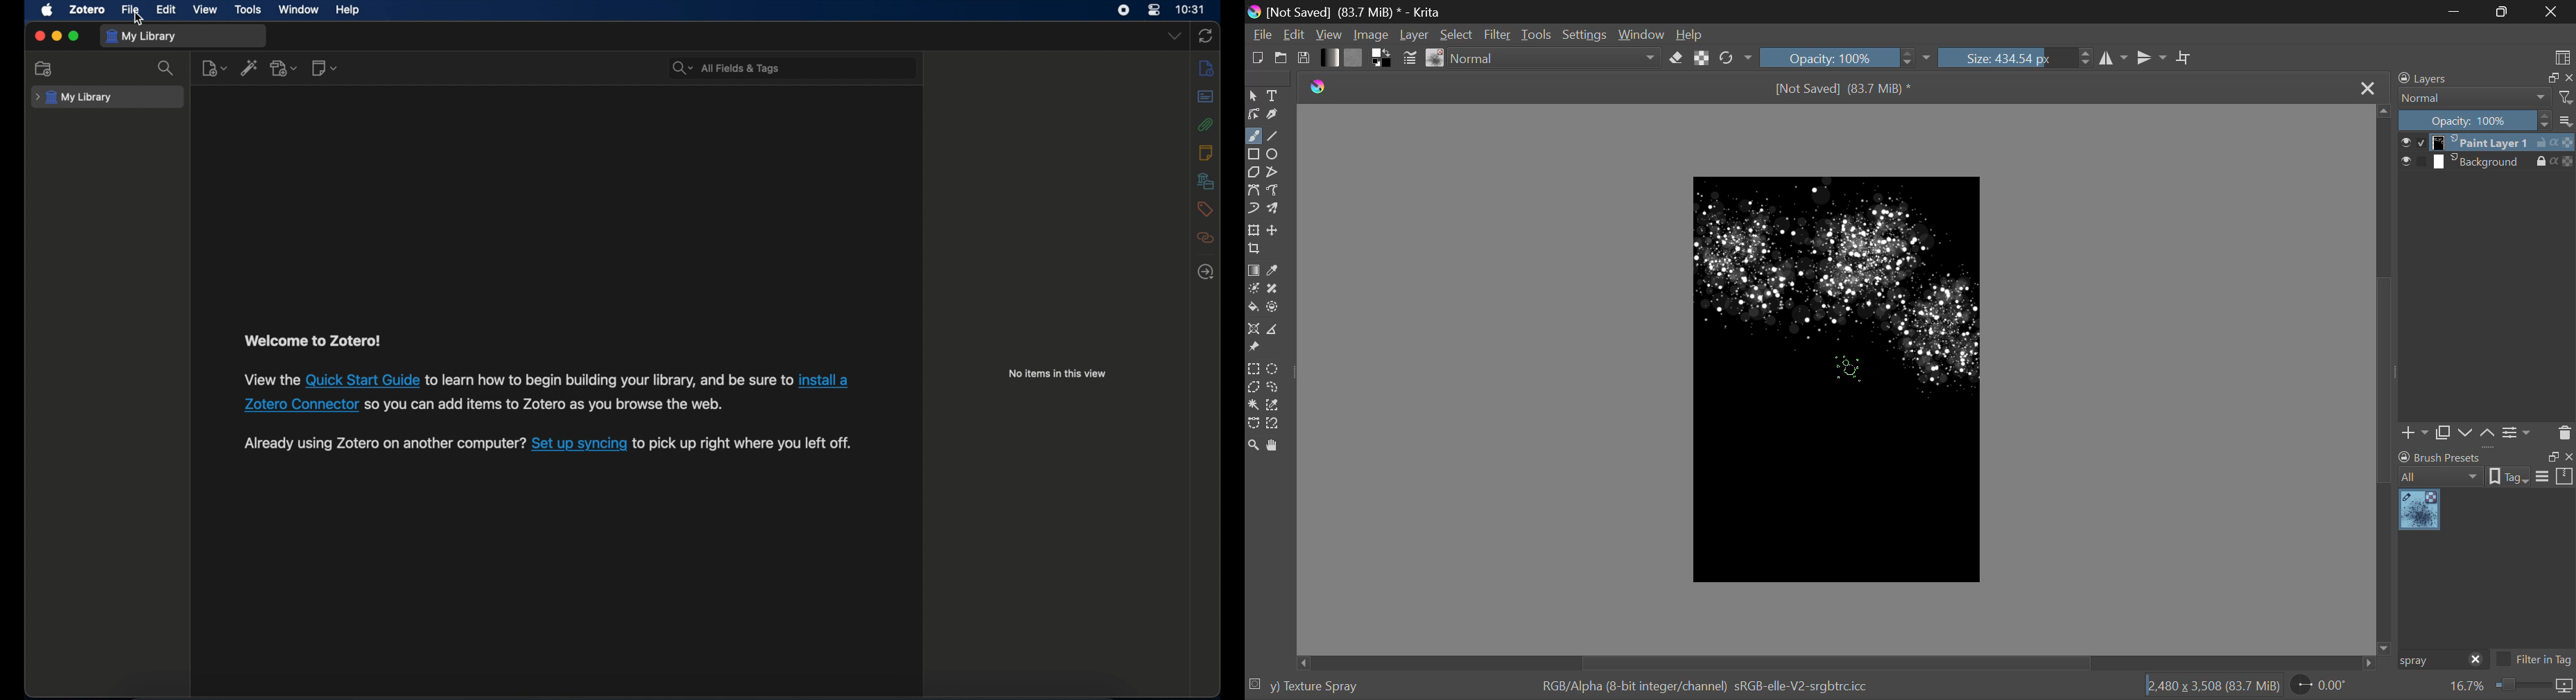  Describe the element at coordinates (1589, 33) in the screenshot. I see `Settings` at that location.